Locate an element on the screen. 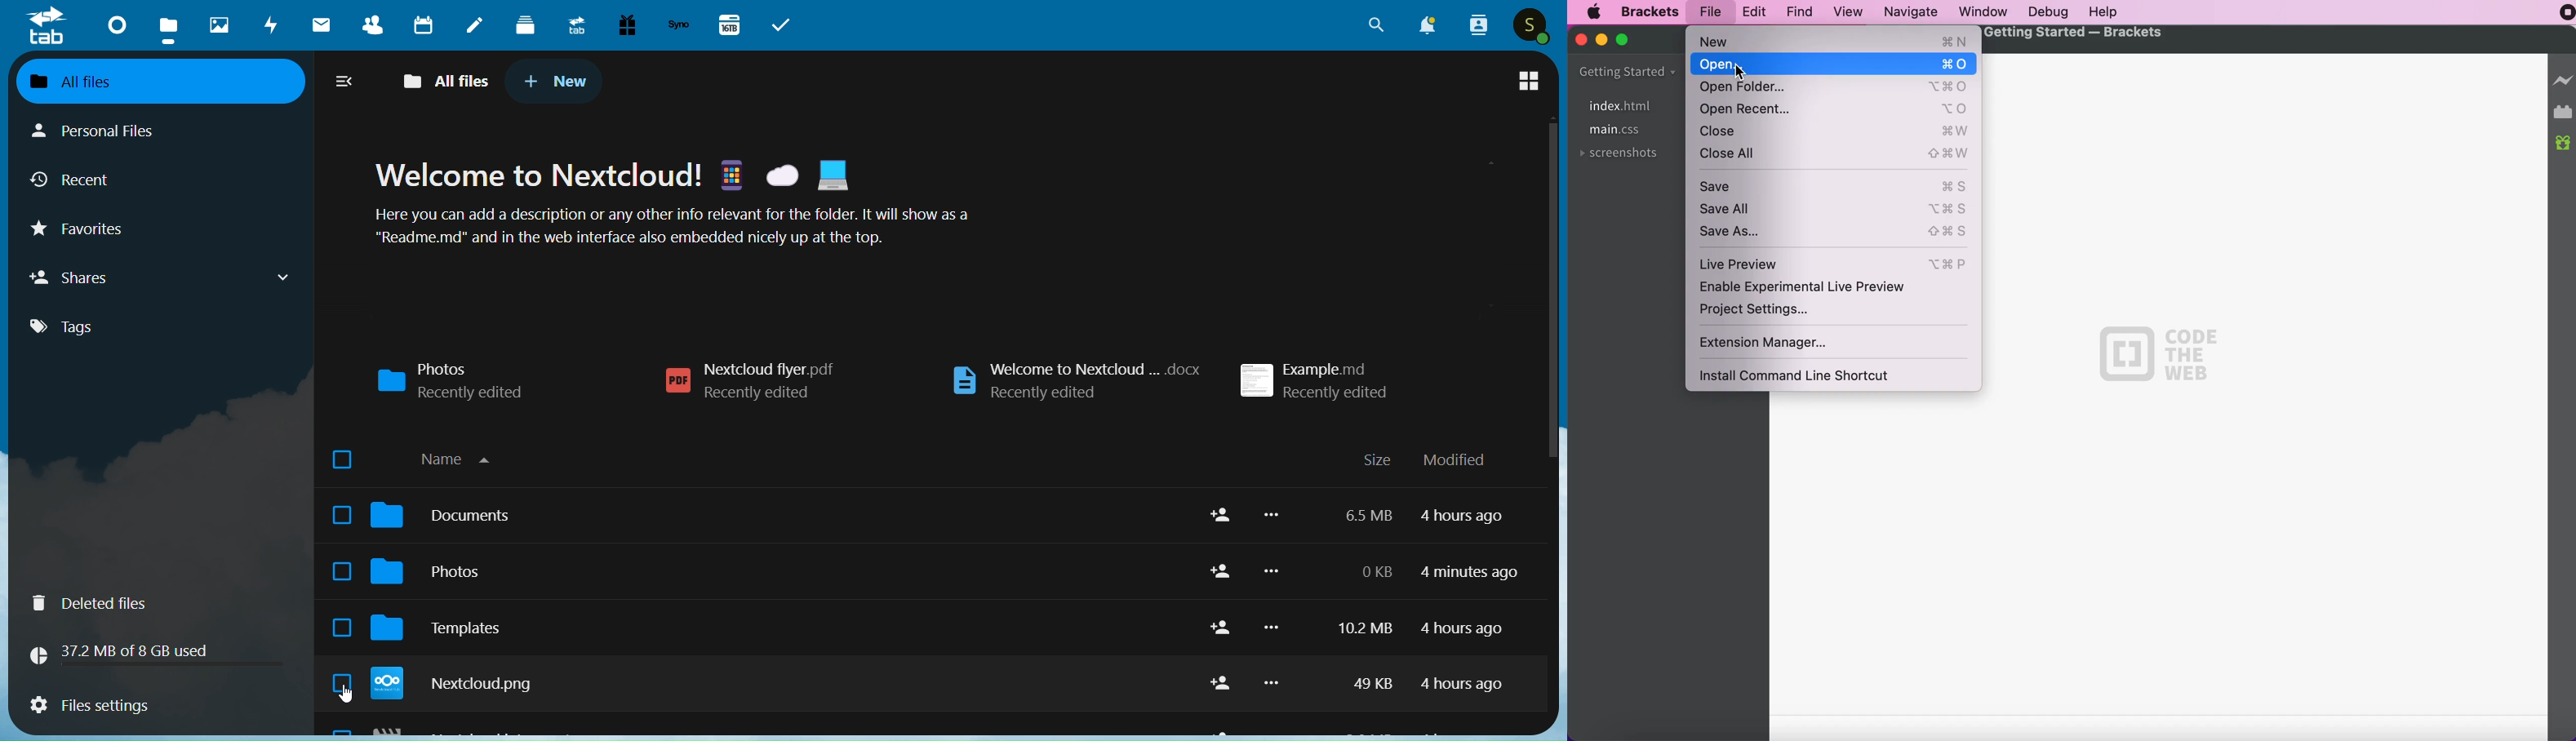 Image resolution: width=2576 pixels, height=756 pixels. folder getting started is located at coordinates (1631, 71).